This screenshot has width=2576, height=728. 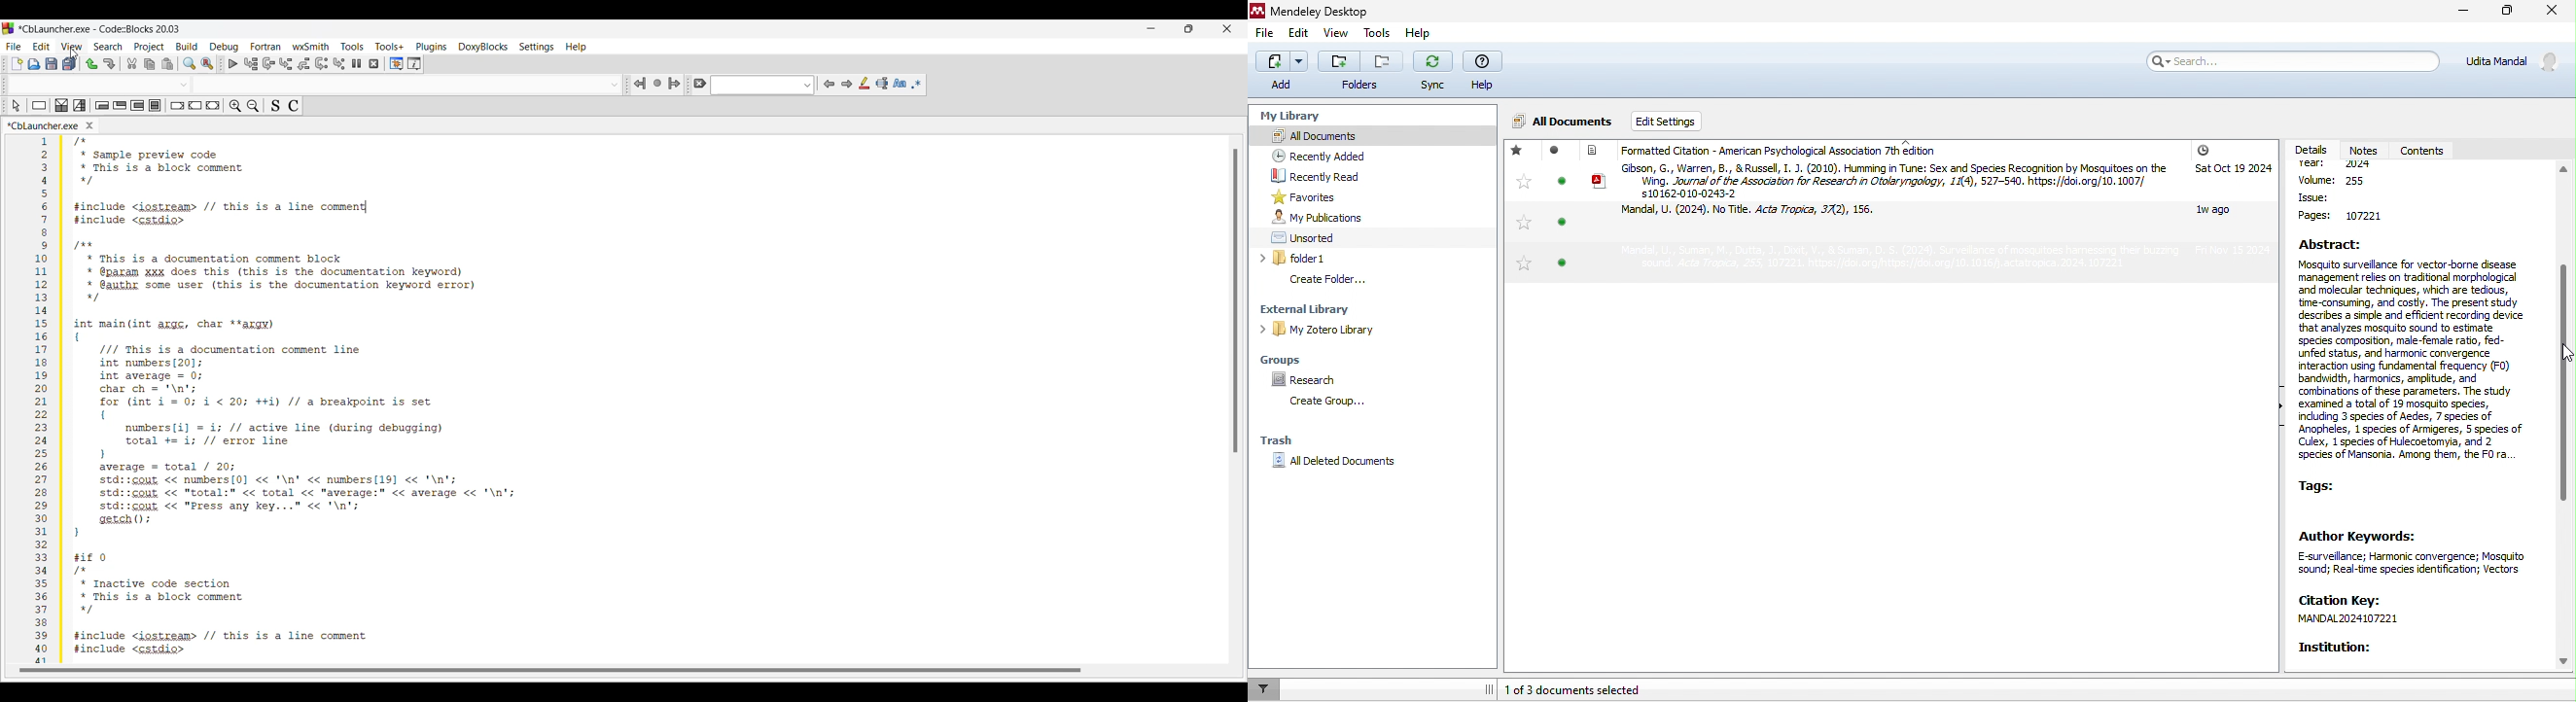 I want to click on Next instruction, so click(x=322, y=64).